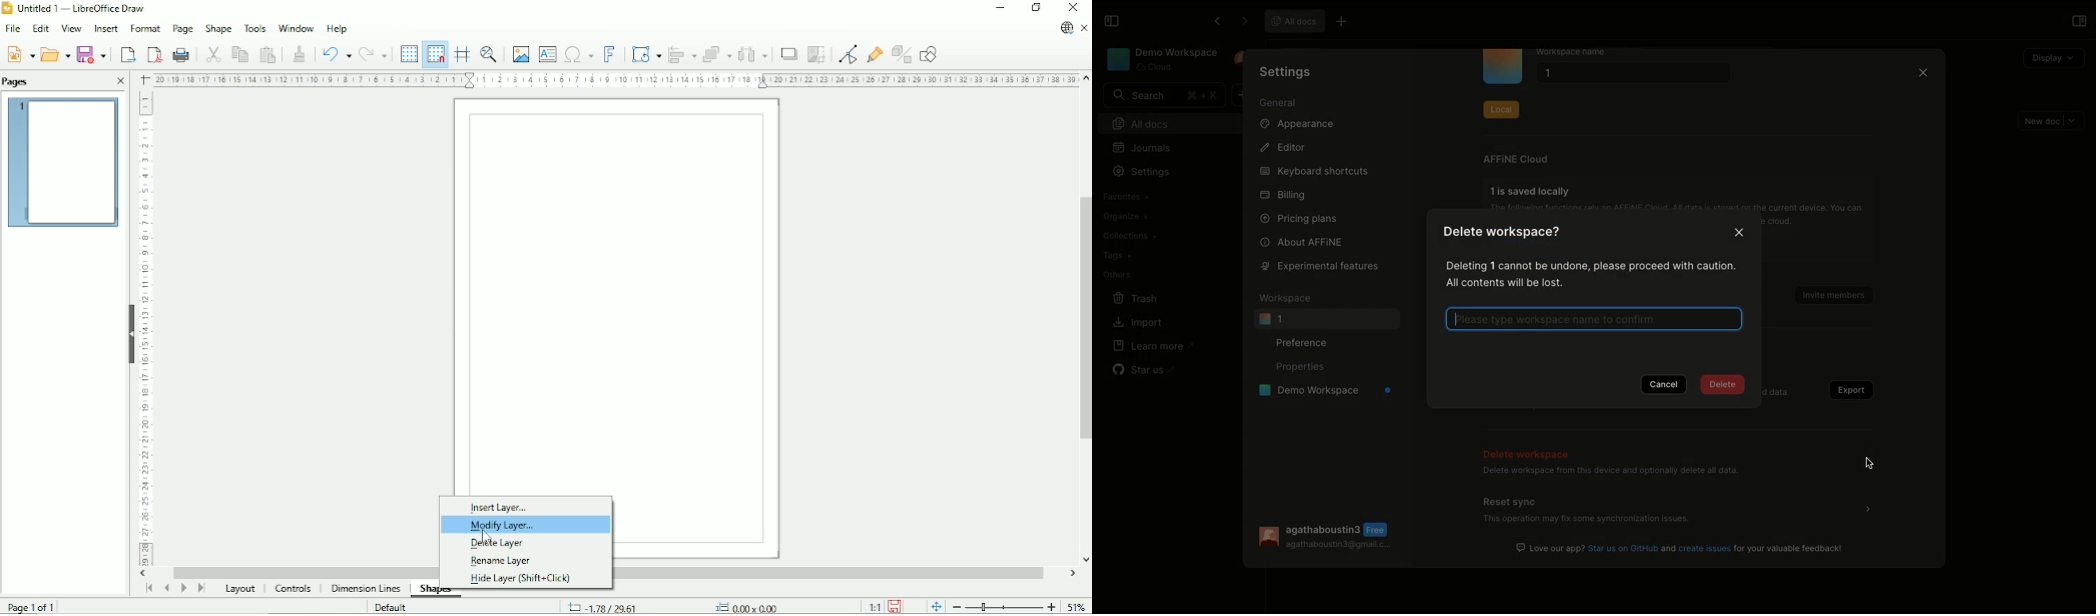 Image resolution: width=2100 pixels, height=616 pixels. I want to click on Appearance, so click(1303, 126).